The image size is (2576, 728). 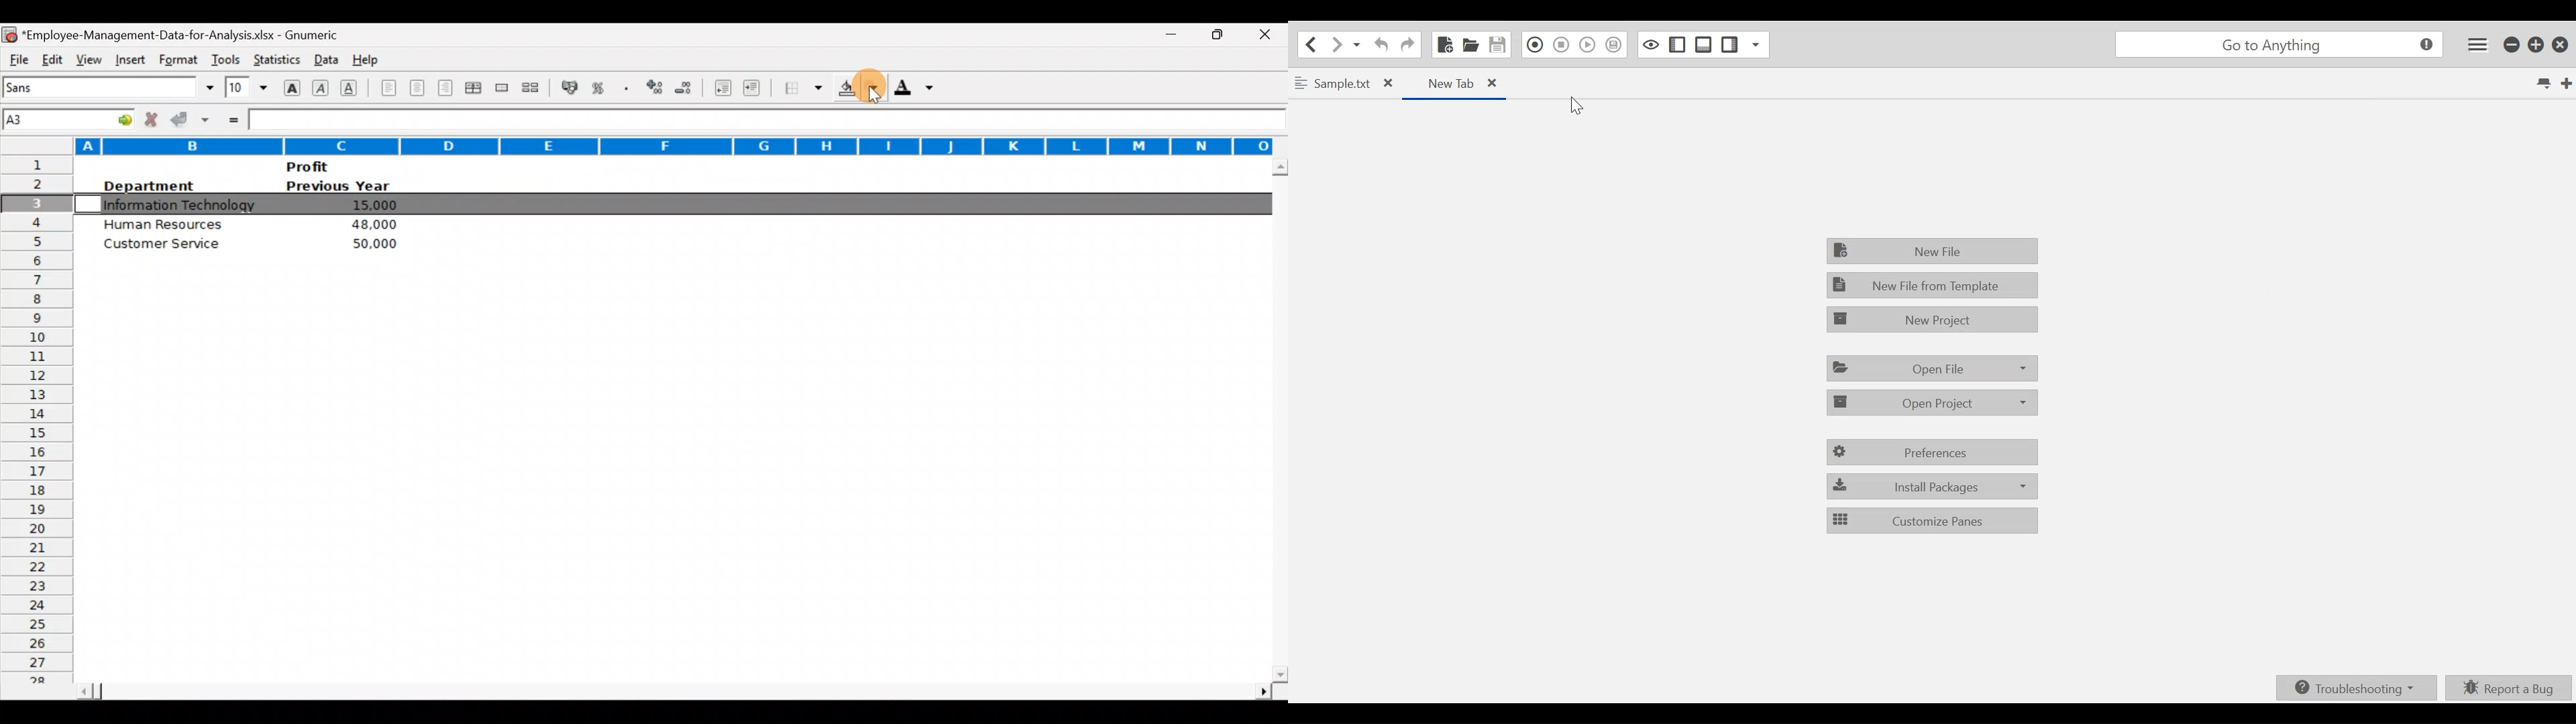 I want to click on Split merged range of cells, so click(x=531, y=88).